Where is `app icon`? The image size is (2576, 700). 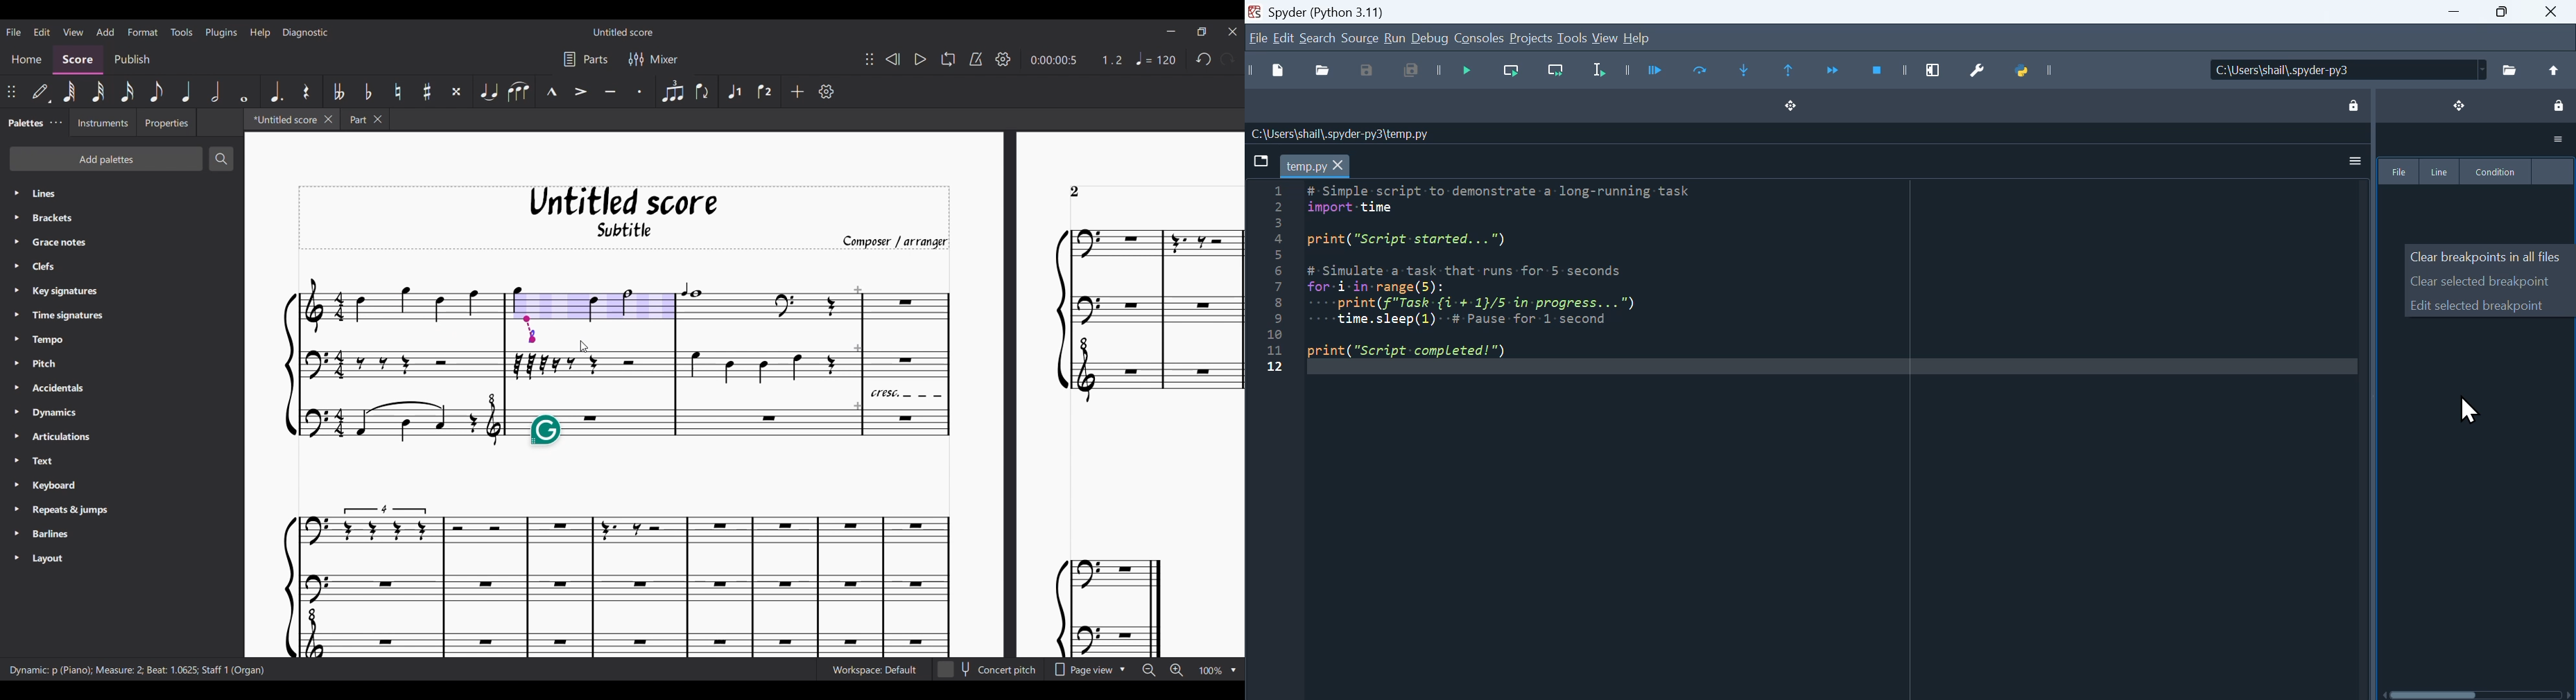 app icon is located at coordinates (1255, 10).